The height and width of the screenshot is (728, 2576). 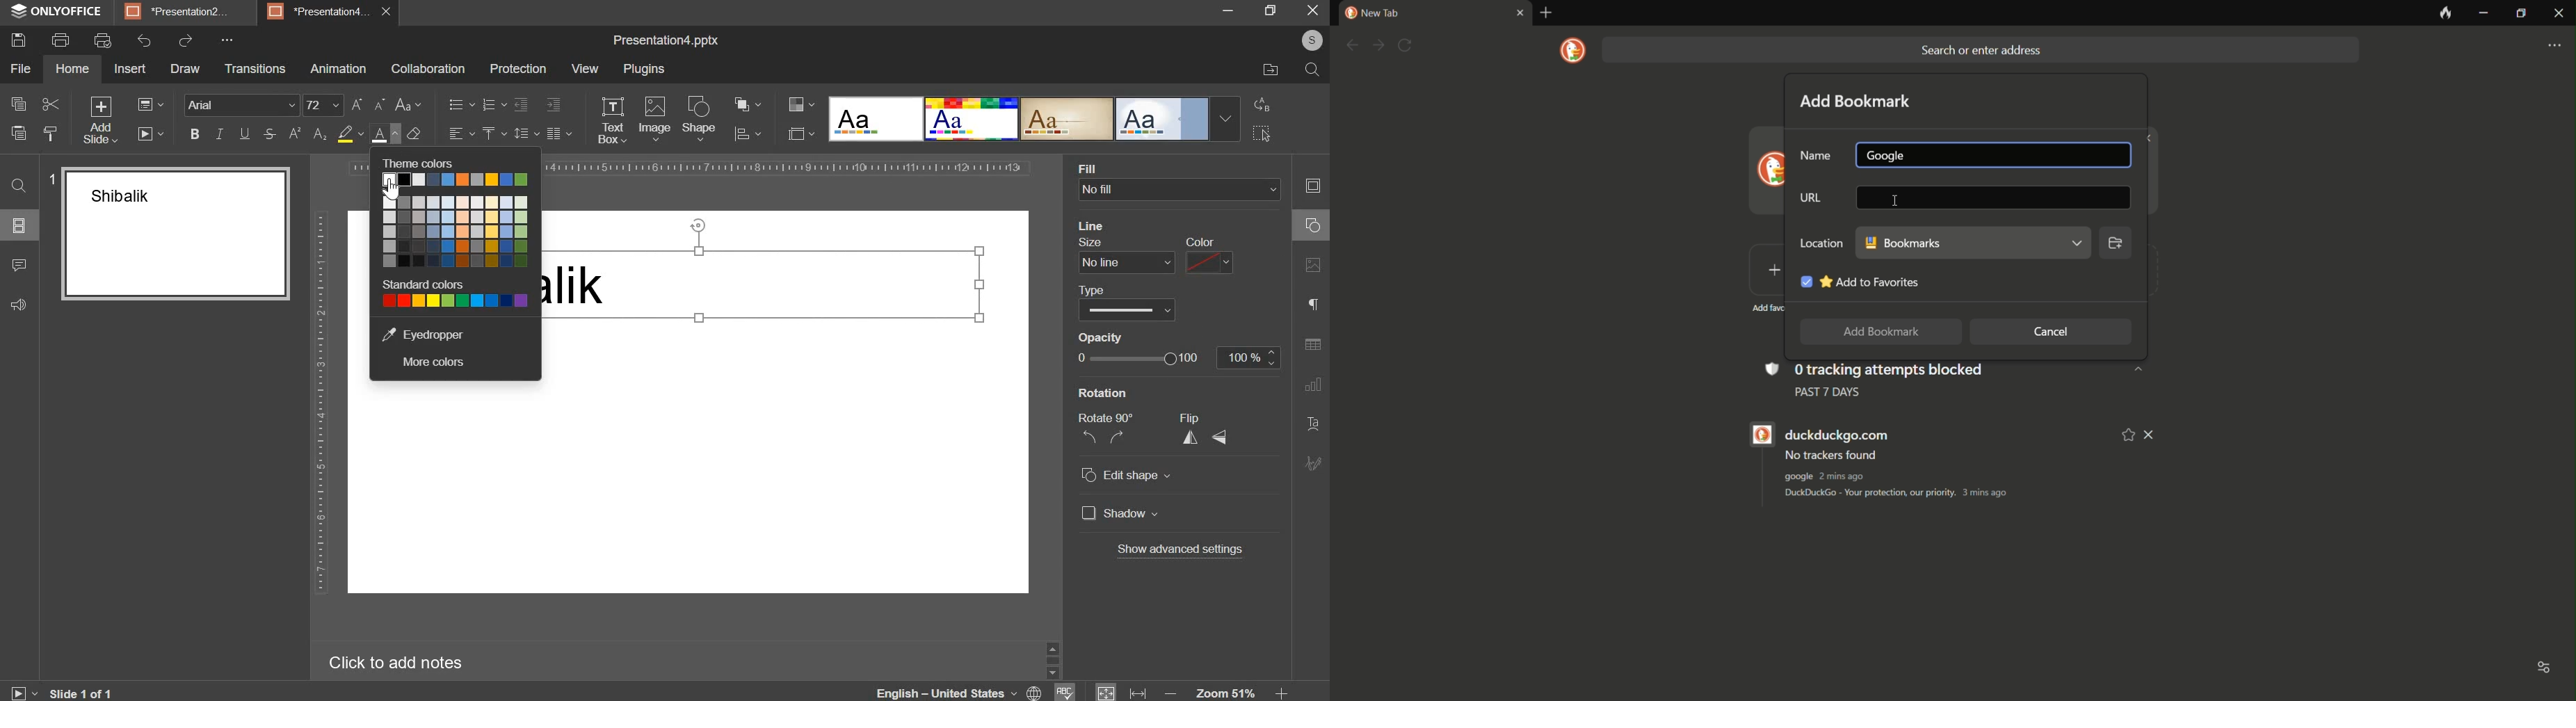 What do you see at coordinates (186, 40) in the screenshot?
I see `redo` at bounding box center [186, 40].